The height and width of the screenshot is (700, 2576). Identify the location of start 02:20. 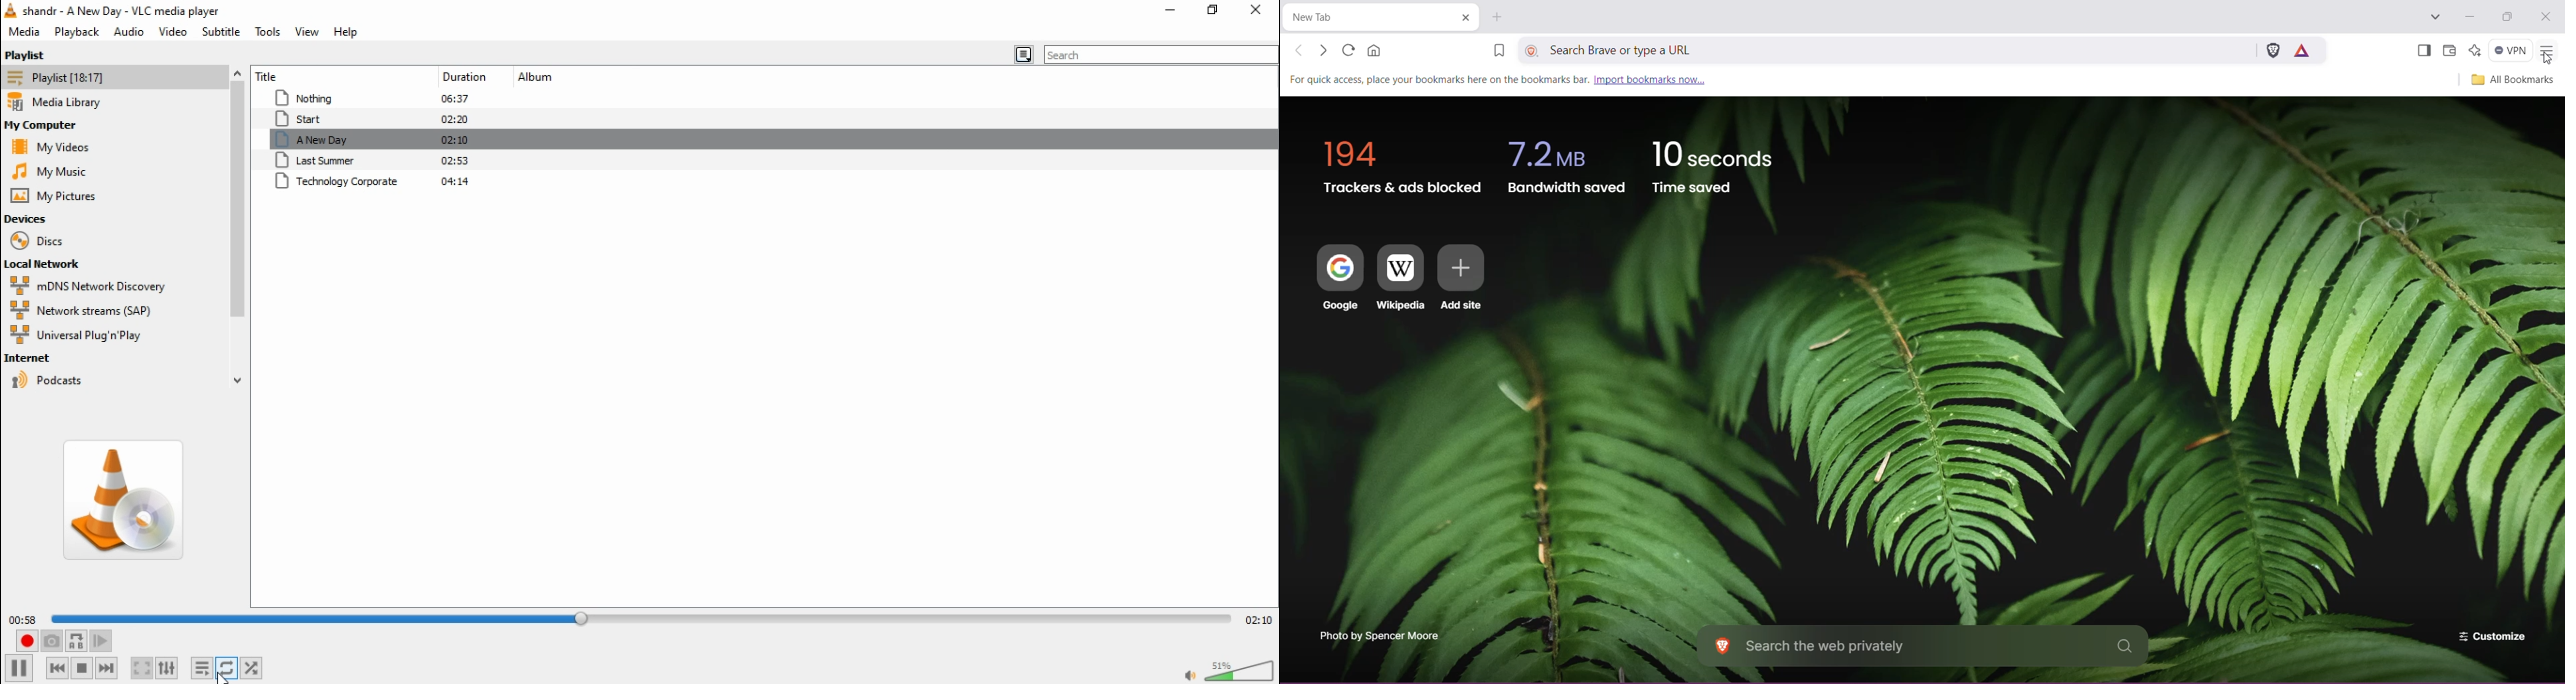
(372, 119).